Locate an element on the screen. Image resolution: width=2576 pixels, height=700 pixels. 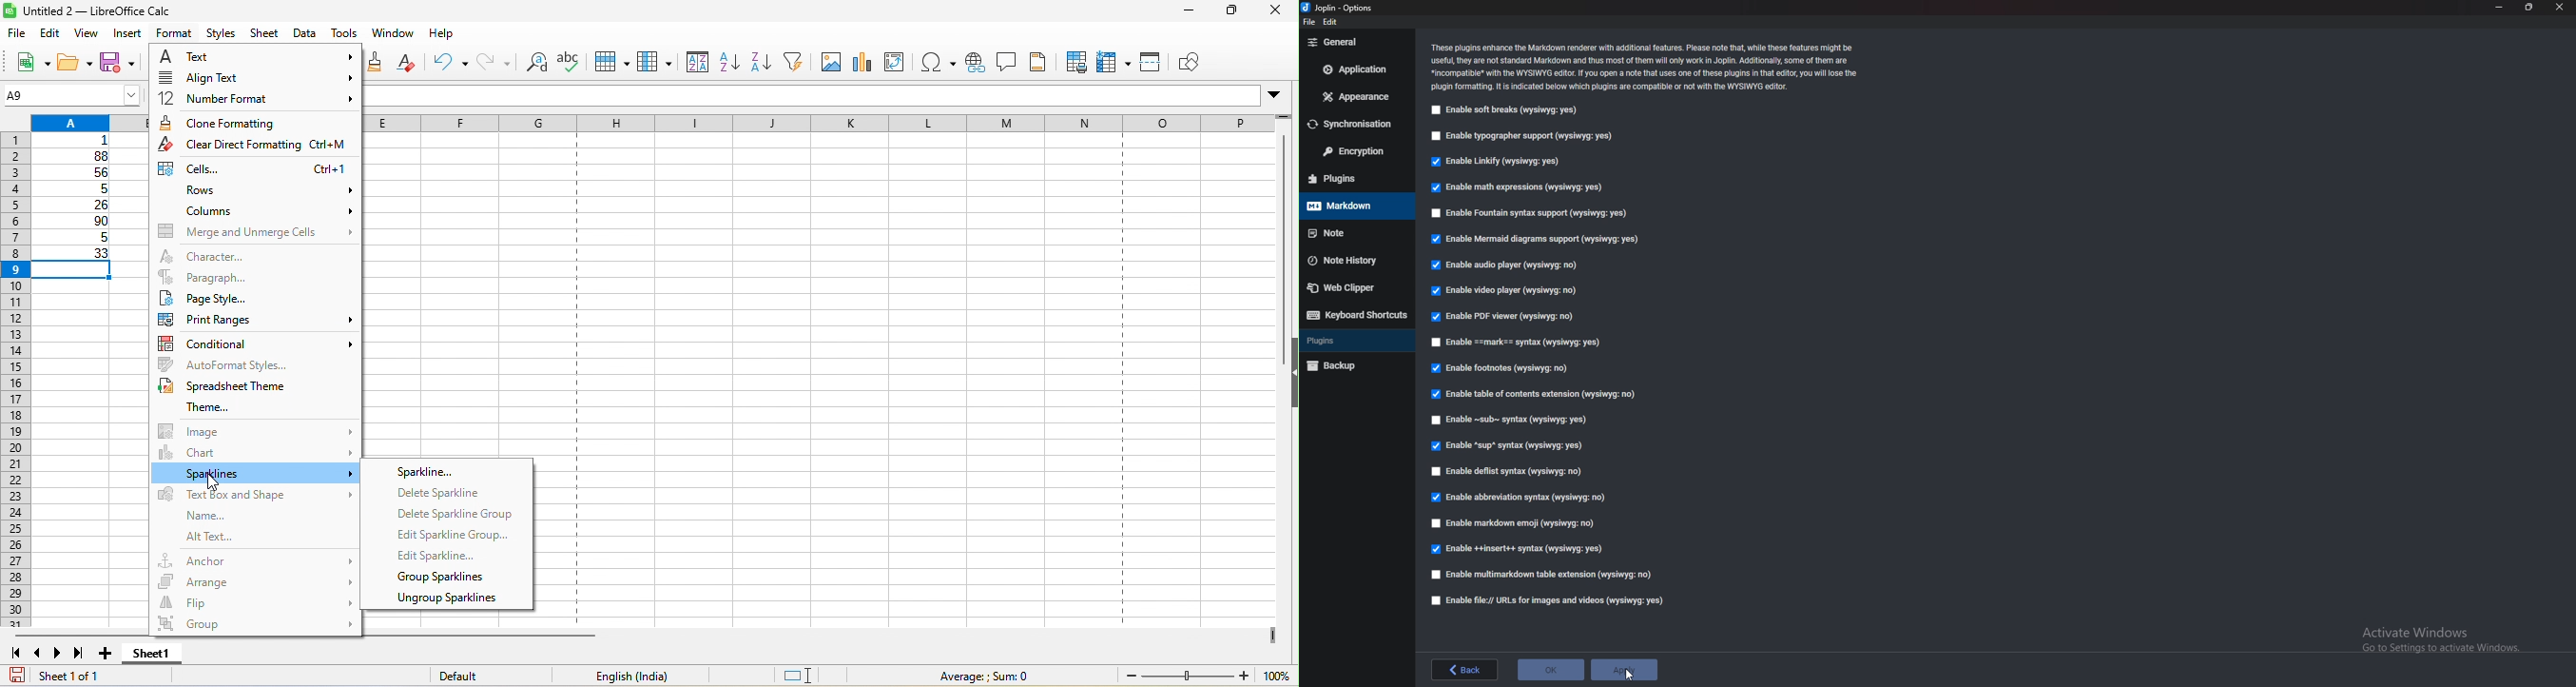
styles is located at coordinates (223, 34).